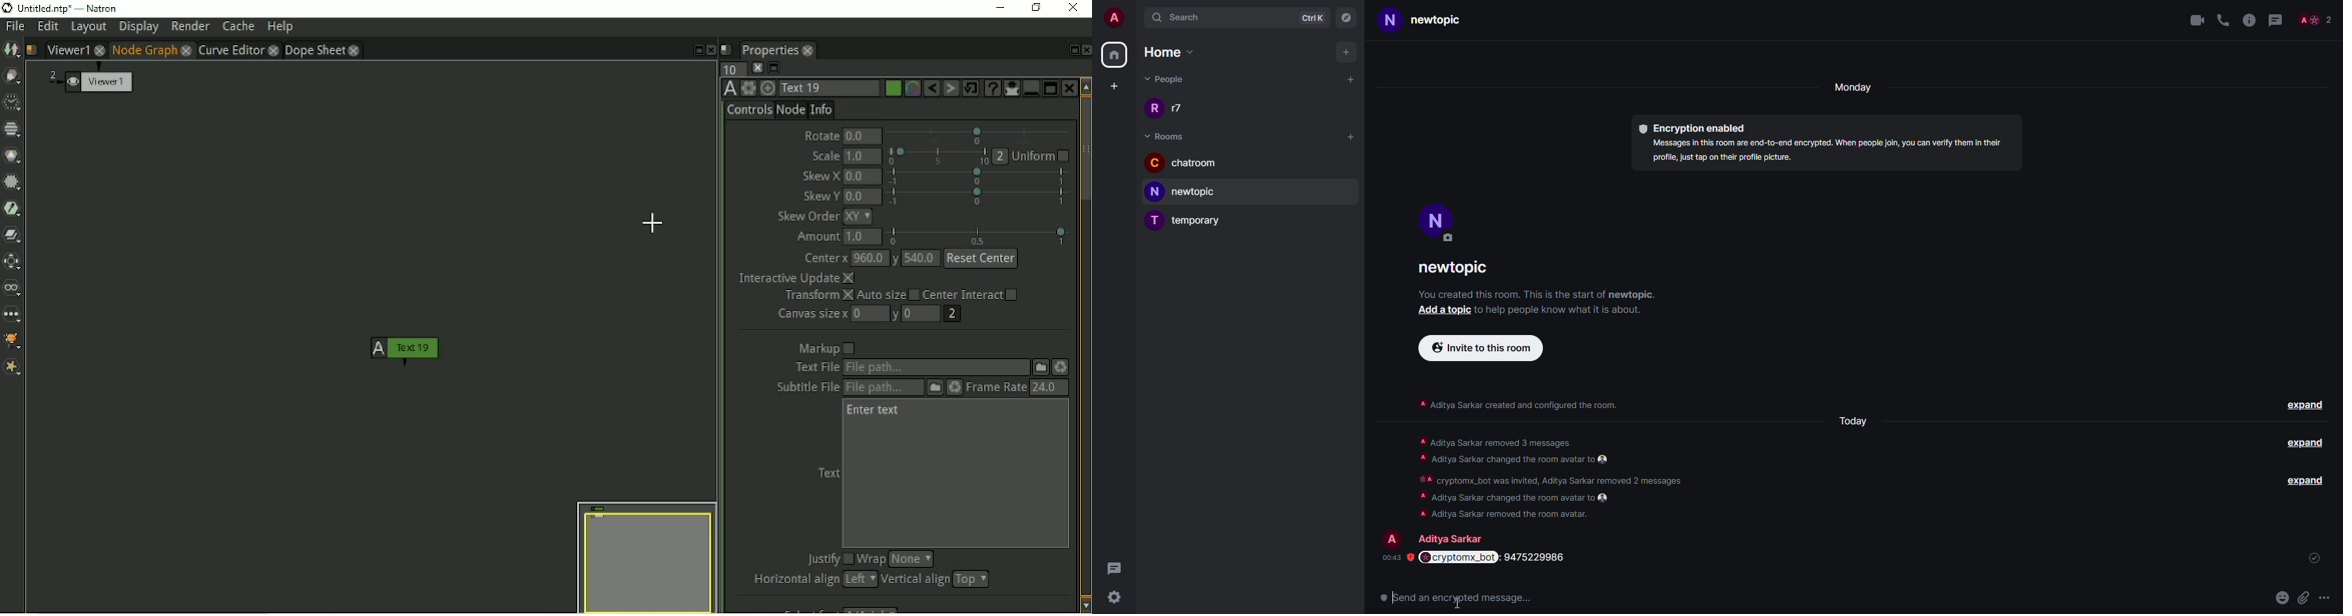  Describe the element at coordinates (2329, 600) in the screenshot. I see `more` at that location.